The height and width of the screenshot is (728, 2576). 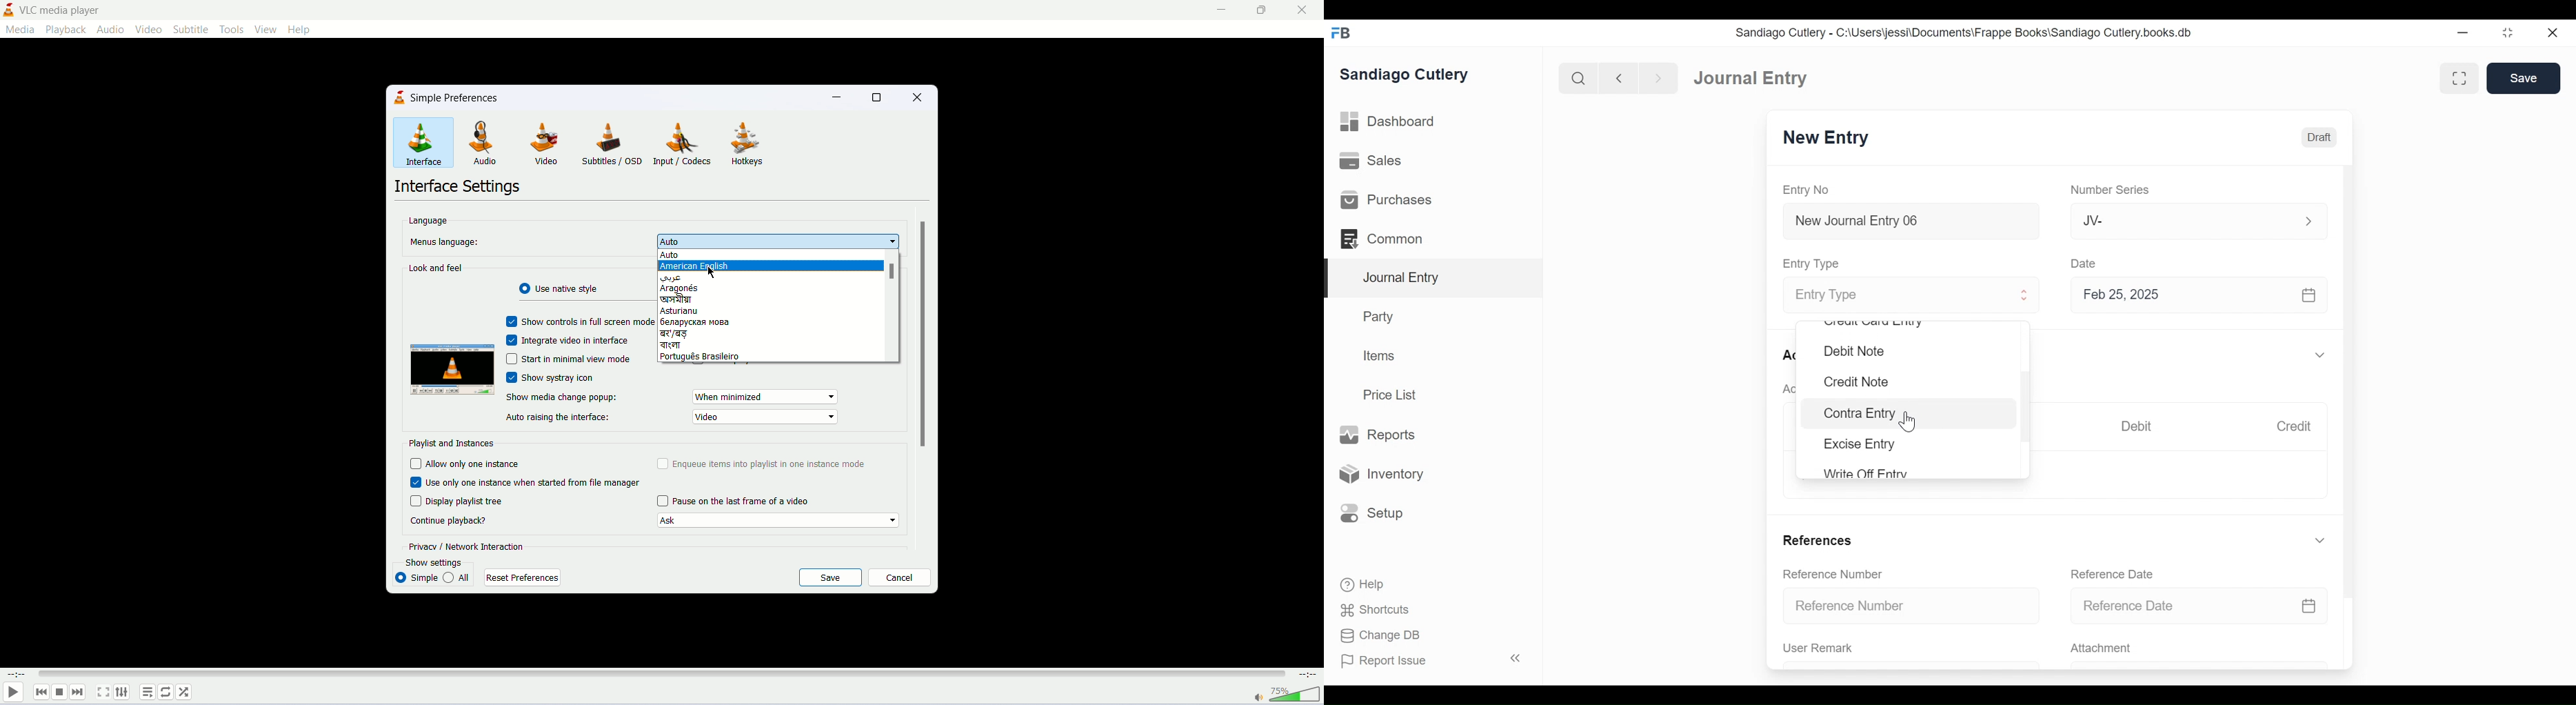 What do you see at coordinates (1342, 33) in the screenshot?
I see `Frappe Books Desktop icon` at bounding box center [1342, 33].